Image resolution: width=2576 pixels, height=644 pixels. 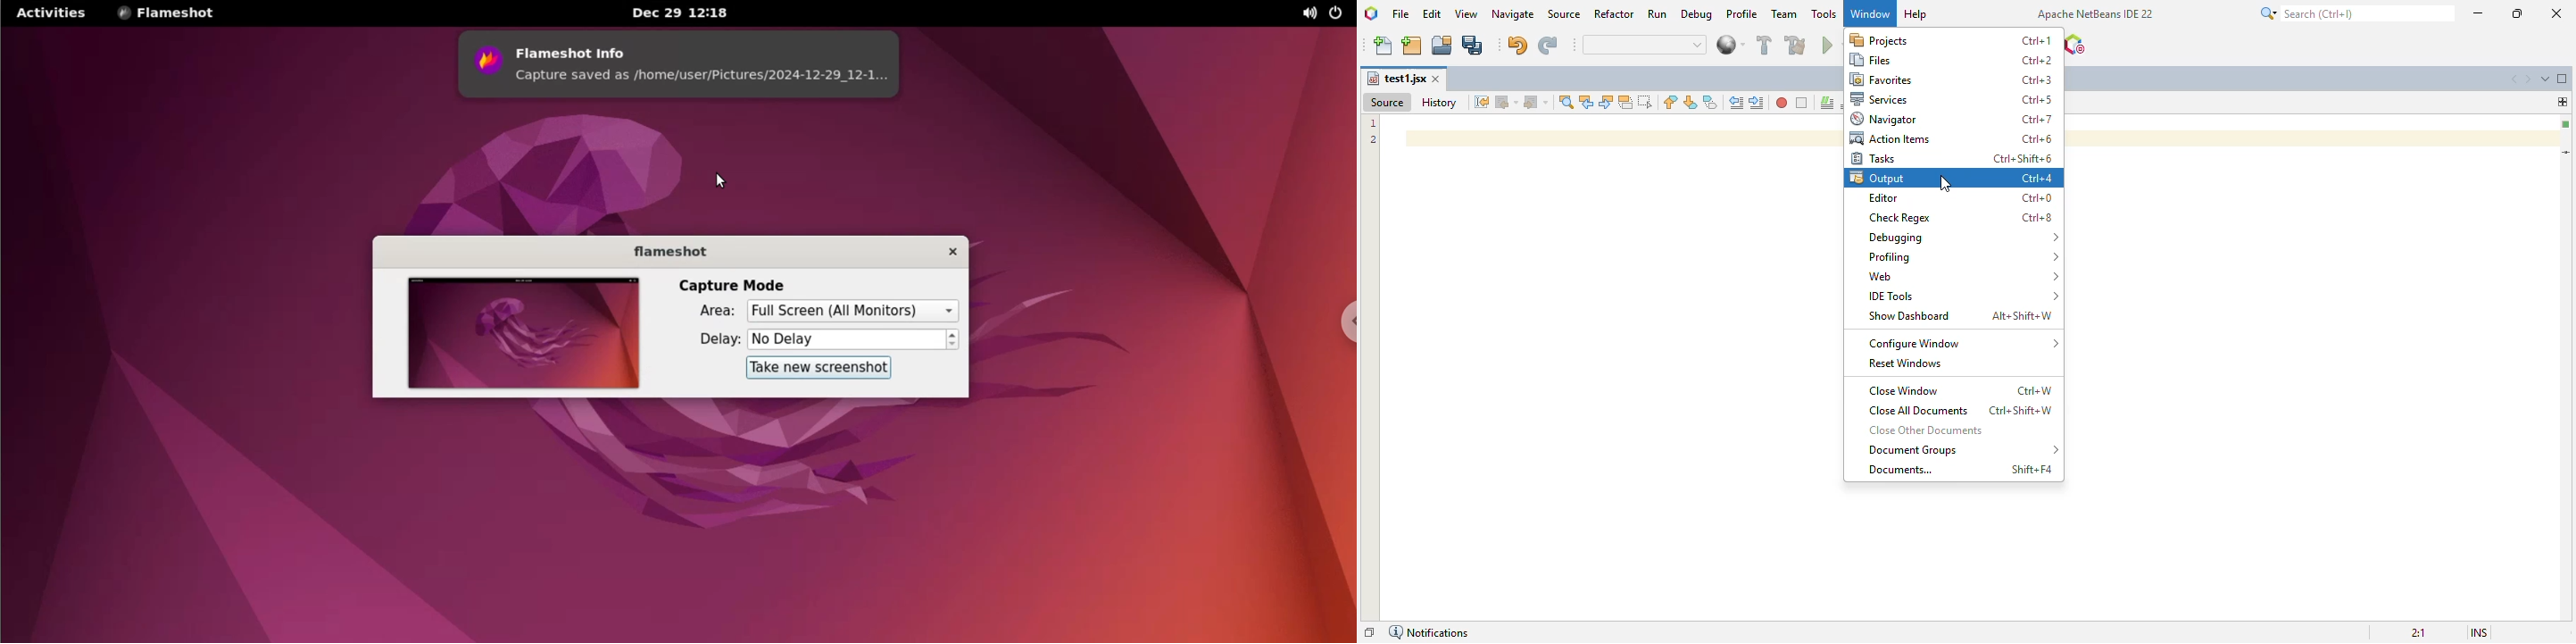 I want to click on previous bookmark, so click(x=1671, y=102).